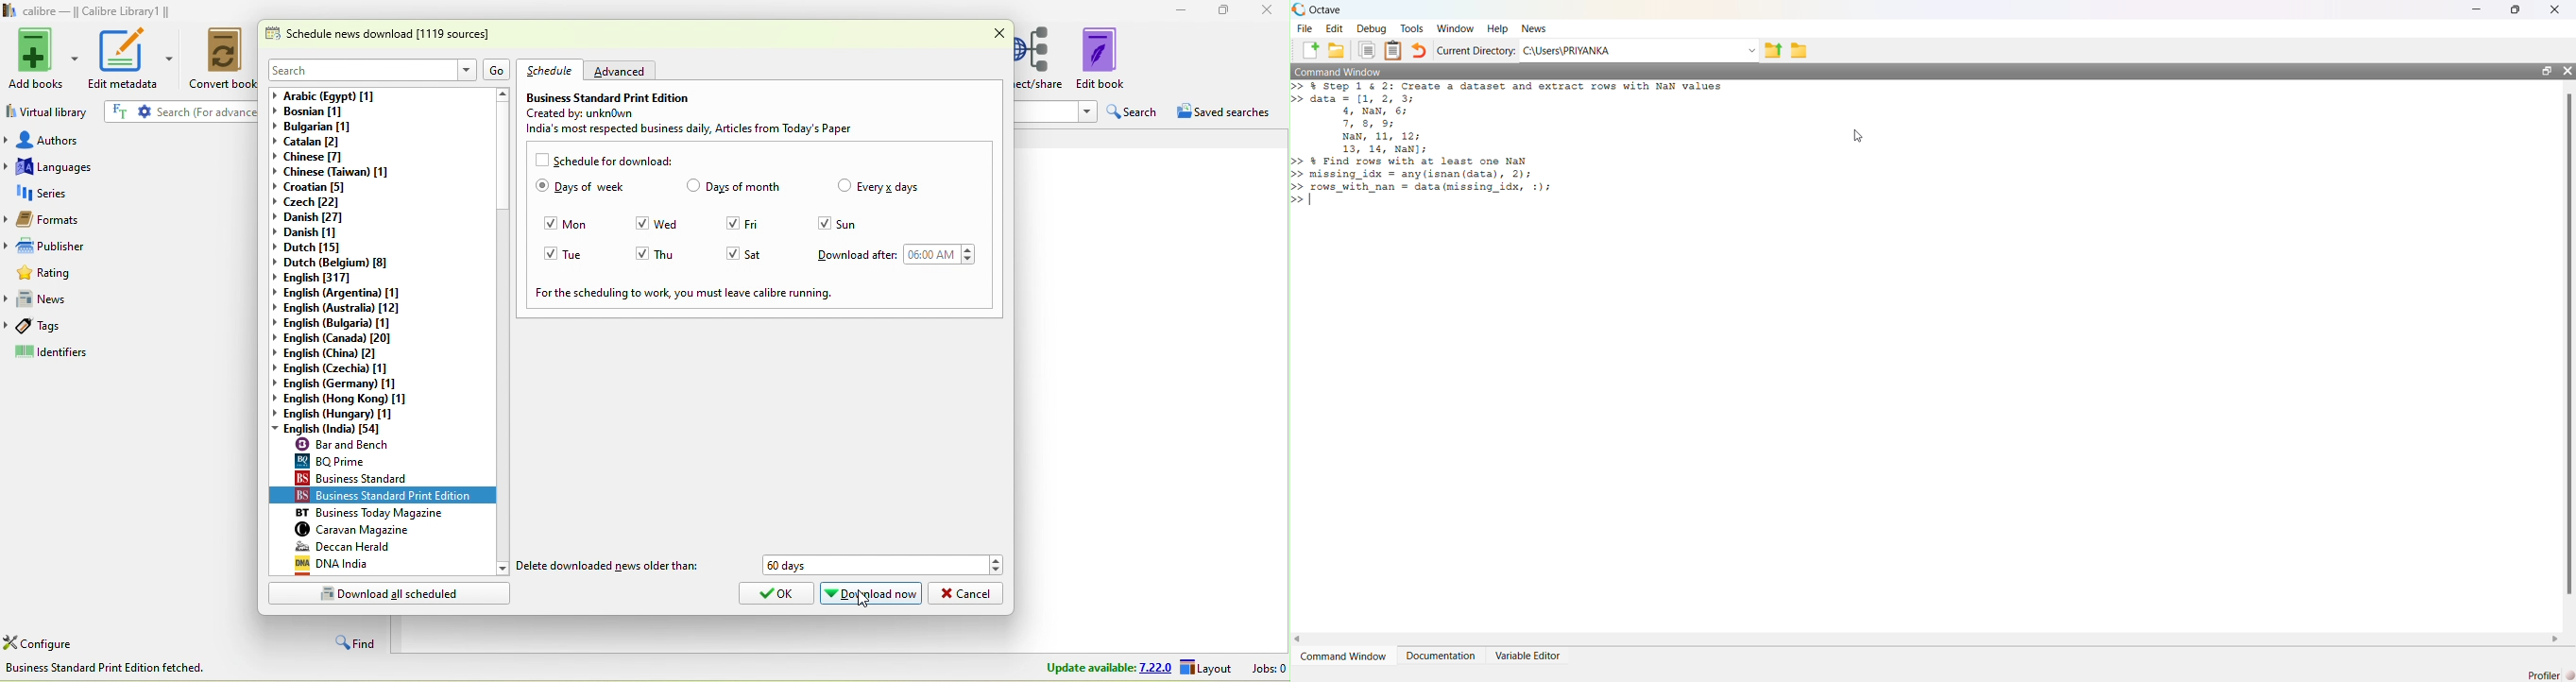 The width and height of the screenshot is (2576, 700). I want to click on danish[27], so click(318, 217).